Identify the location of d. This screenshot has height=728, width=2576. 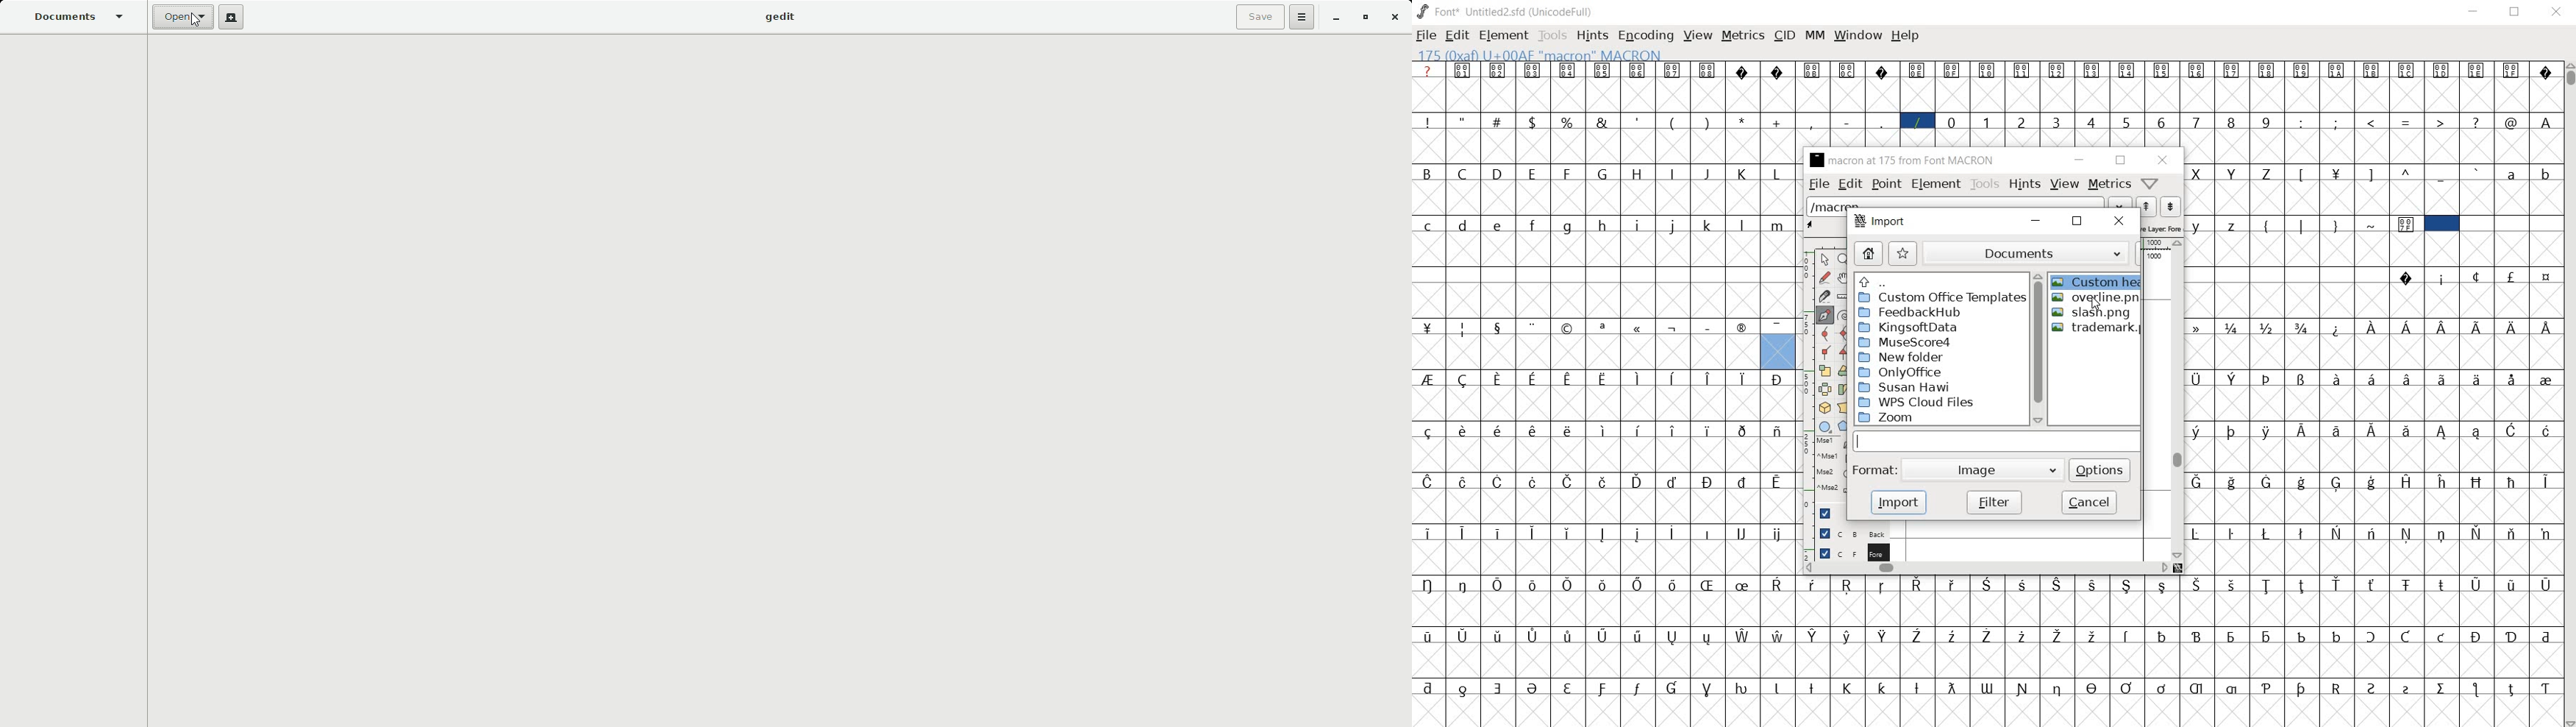
(1463, 224).